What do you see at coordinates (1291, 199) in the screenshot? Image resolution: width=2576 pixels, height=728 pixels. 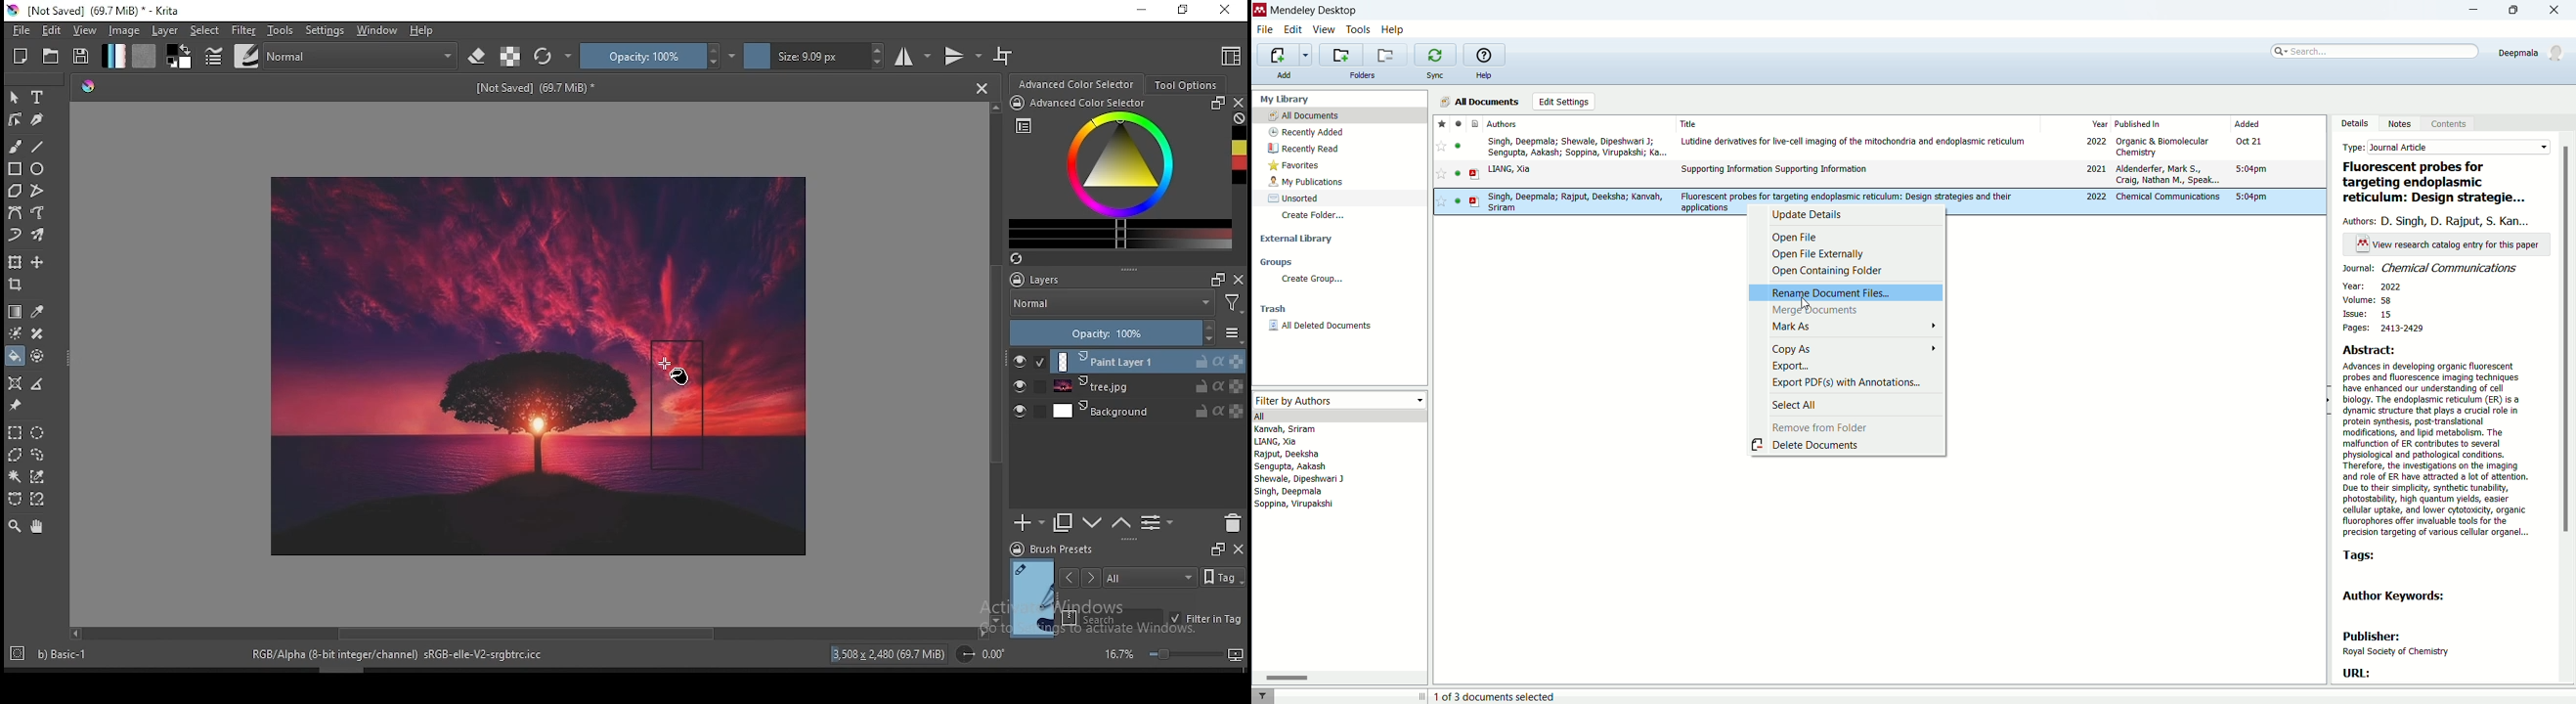 I see `unsorted` at bounding box center [1291, 199].